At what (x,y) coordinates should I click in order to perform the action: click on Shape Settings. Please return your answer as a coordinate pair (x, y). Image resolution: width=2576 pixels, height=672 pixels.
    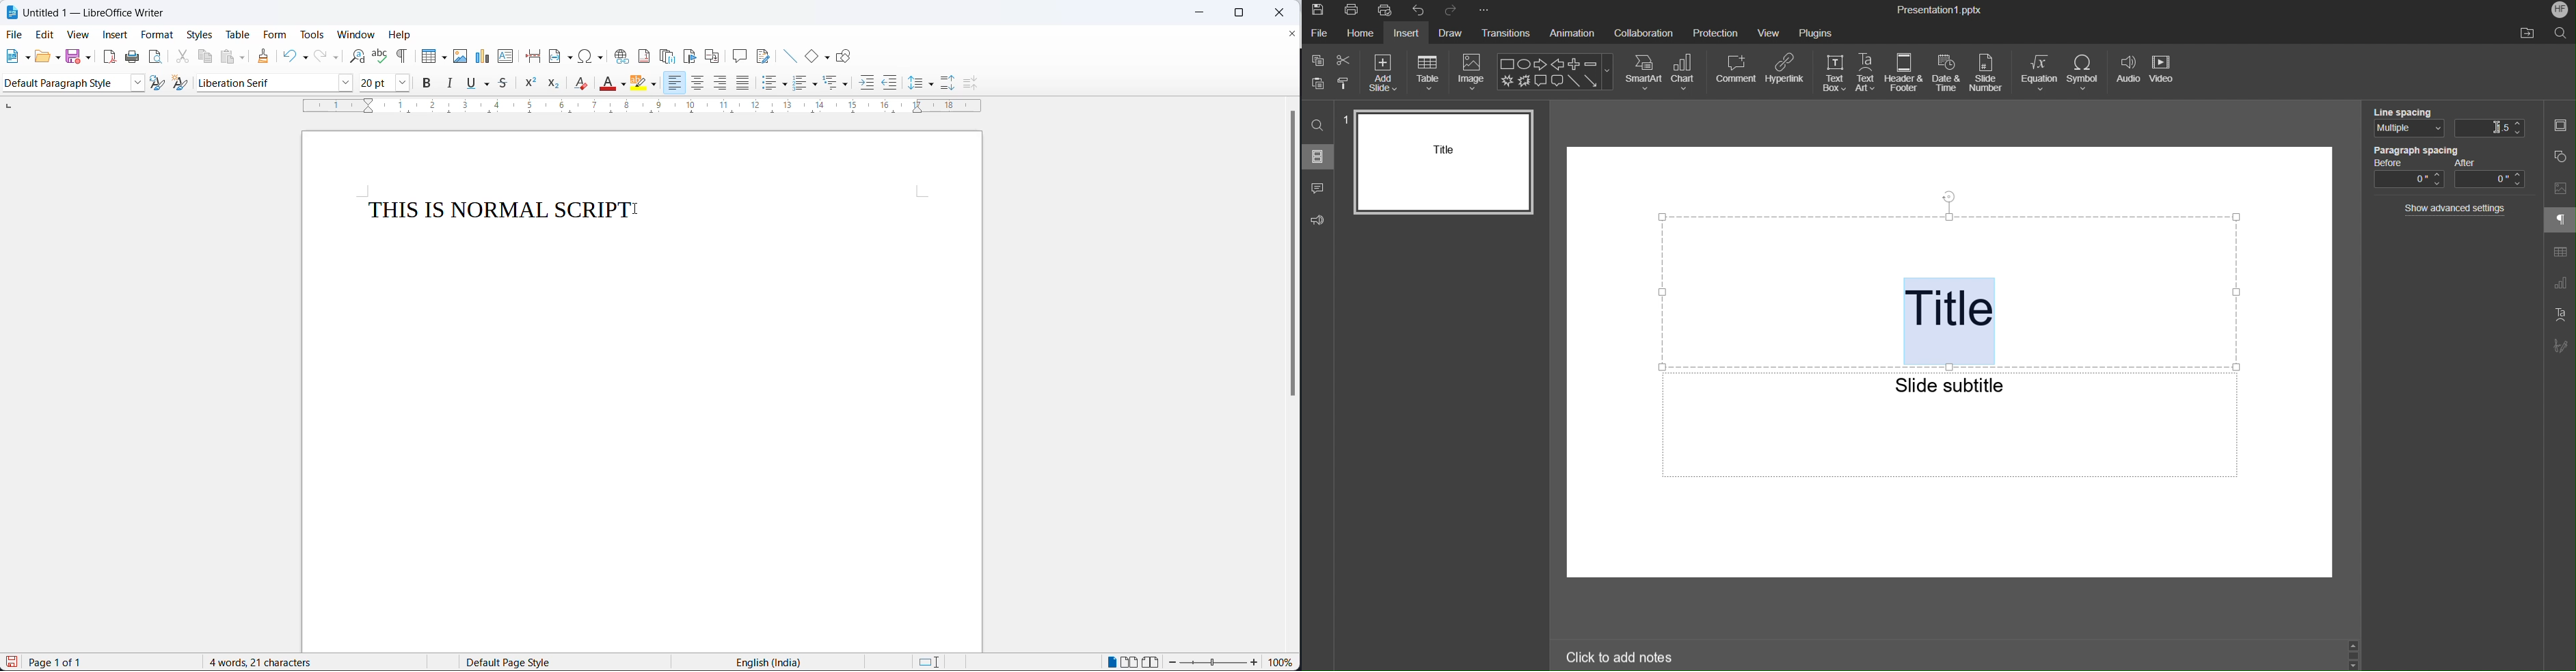
    Looking at the image, I should click on (2560, 155).